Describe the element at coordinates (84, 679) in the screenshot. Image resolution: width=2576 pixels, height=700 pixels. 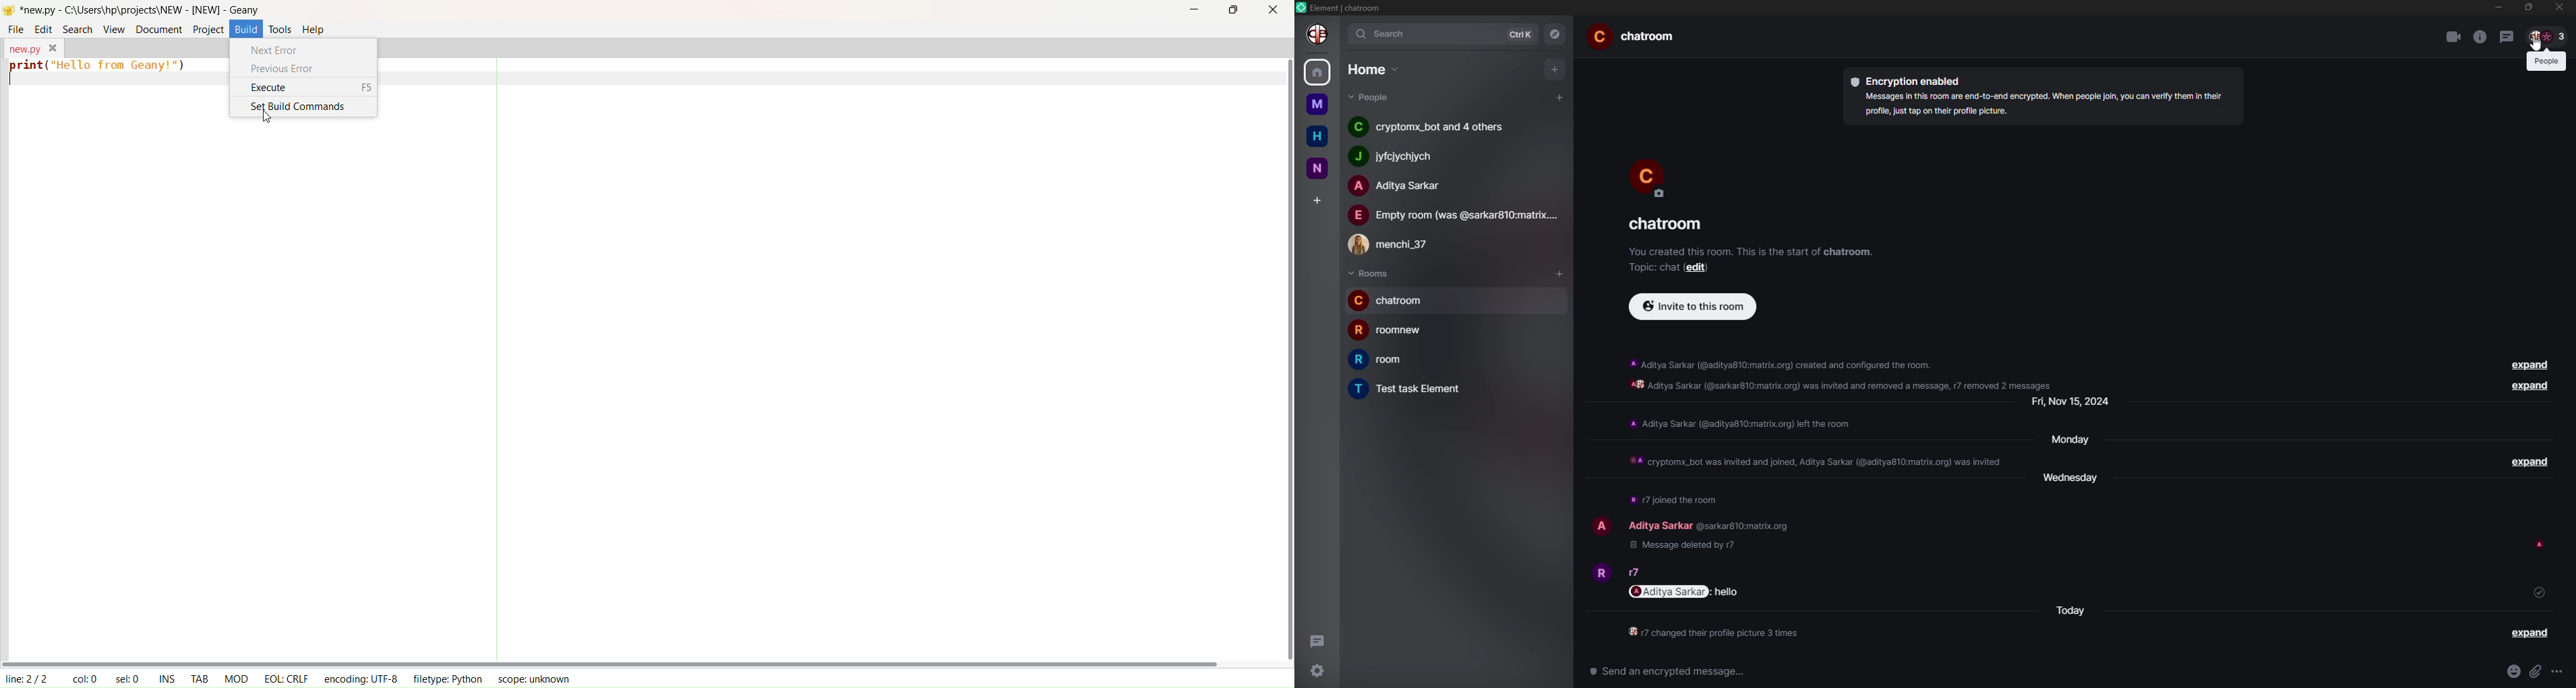
I see `col: 0` at that location.